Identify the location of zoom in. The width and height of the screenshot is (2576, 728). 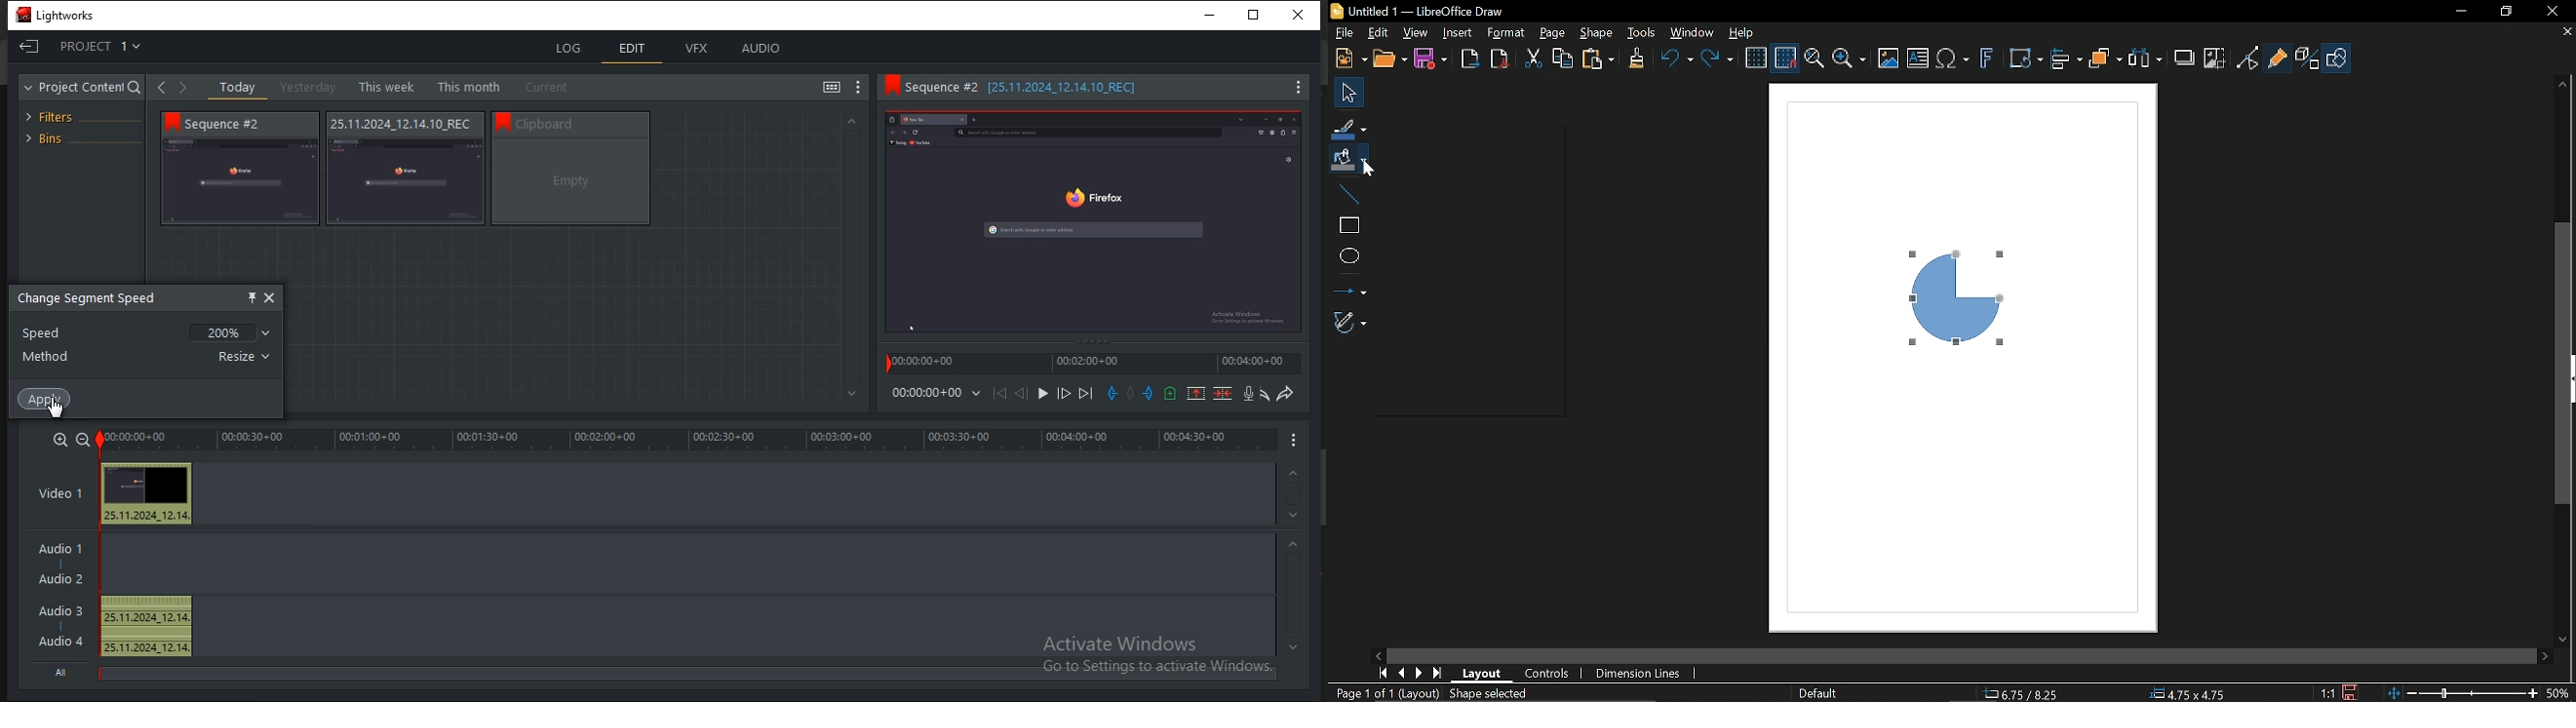
(60, 440).